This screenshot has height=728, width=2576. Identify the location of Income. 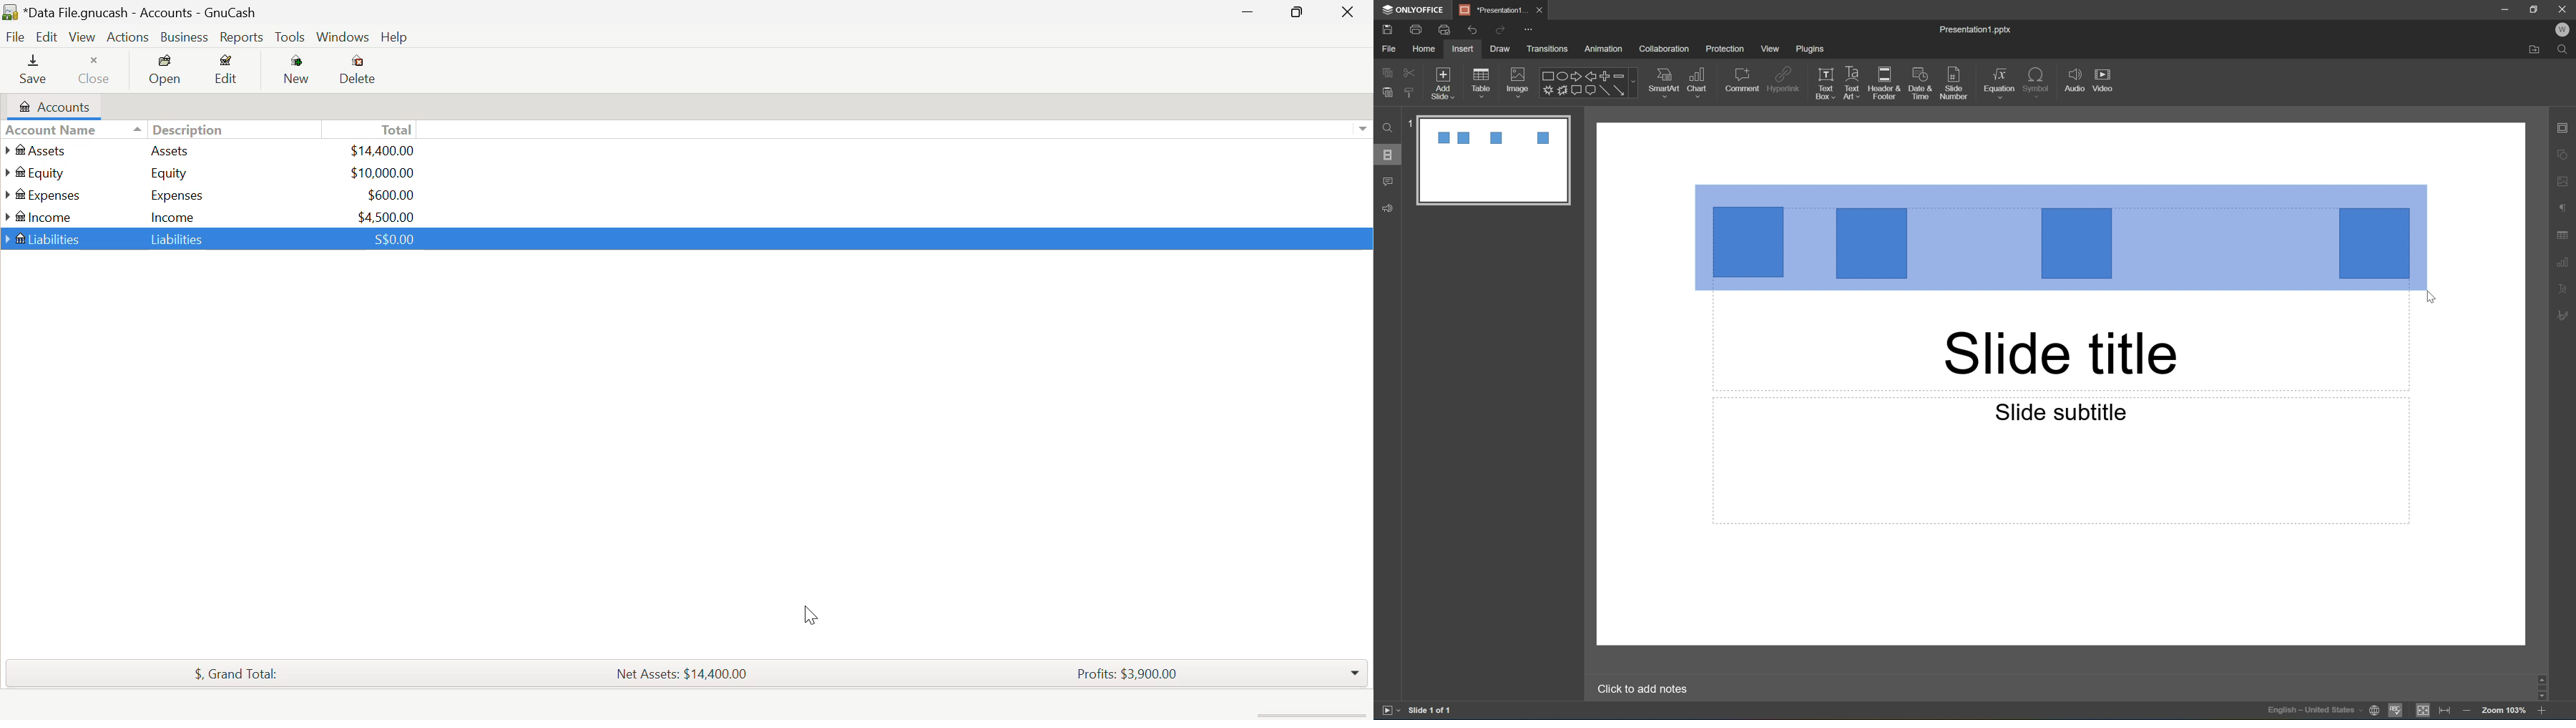
(173, 216).